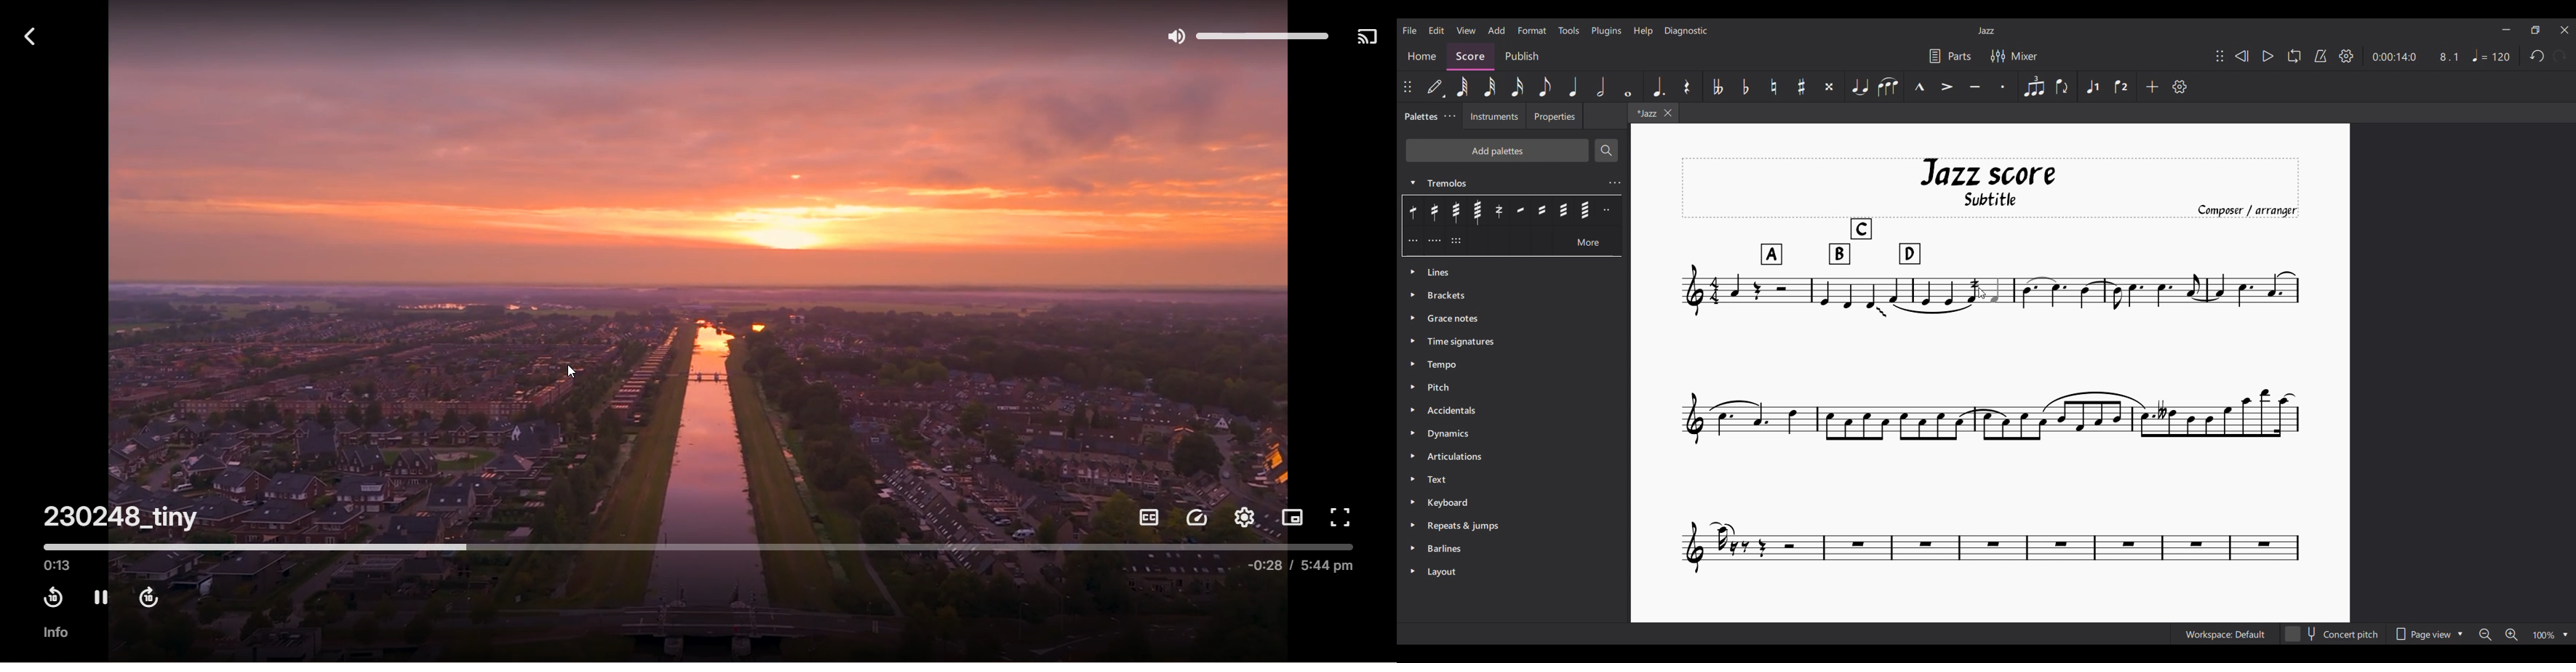 Image resolution: width=2576 pixels, height=672 pixels. I want to click on Buzz roll, selection highlighted, so click(1498, 211).